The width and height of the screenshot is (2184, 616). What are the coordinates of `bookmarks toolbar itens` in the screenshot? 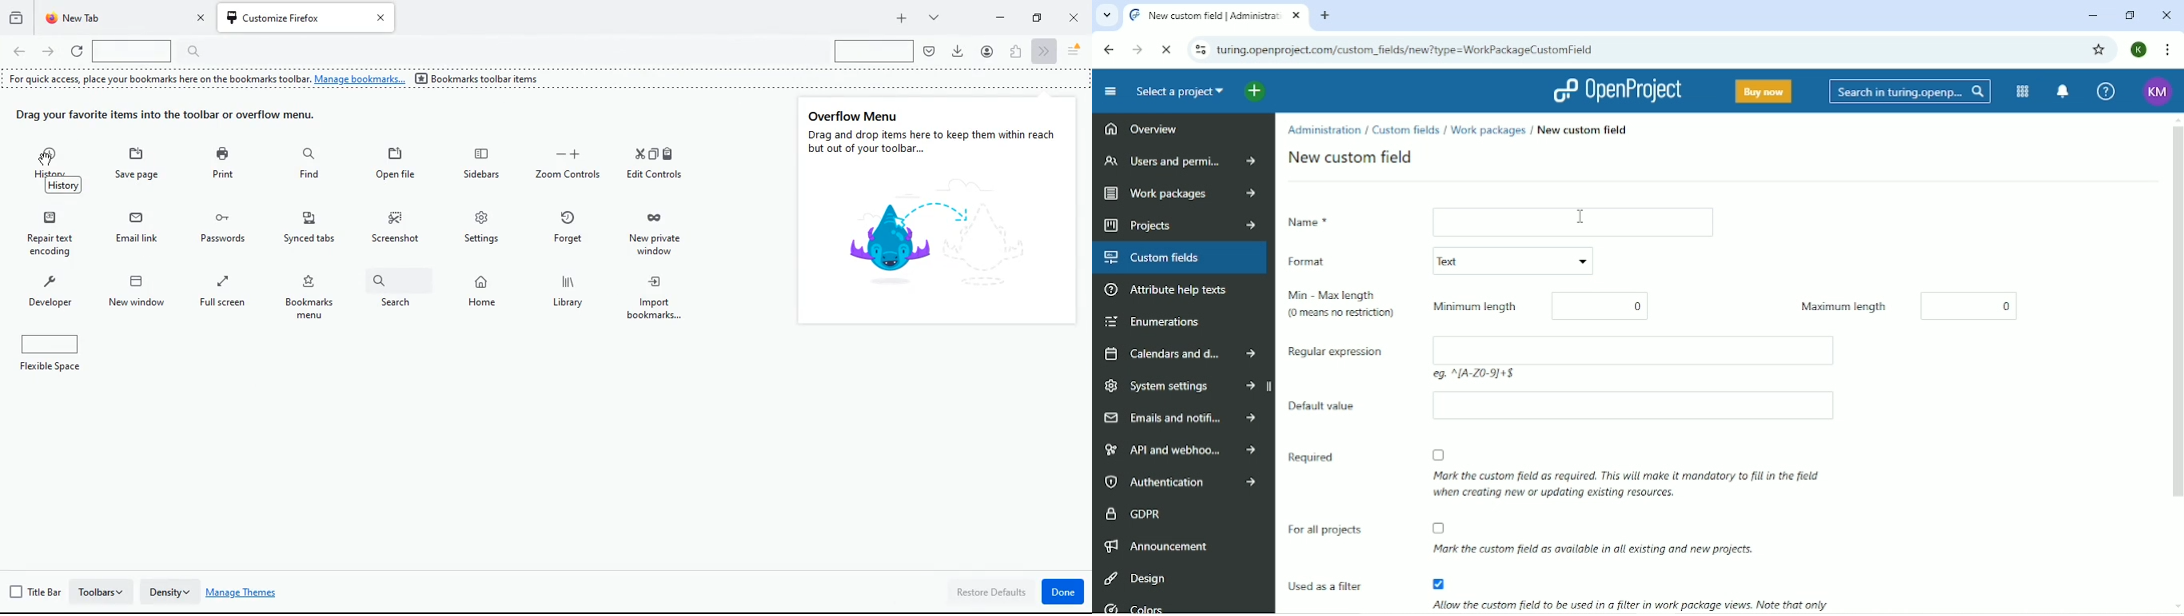 It's located at (481, 80).